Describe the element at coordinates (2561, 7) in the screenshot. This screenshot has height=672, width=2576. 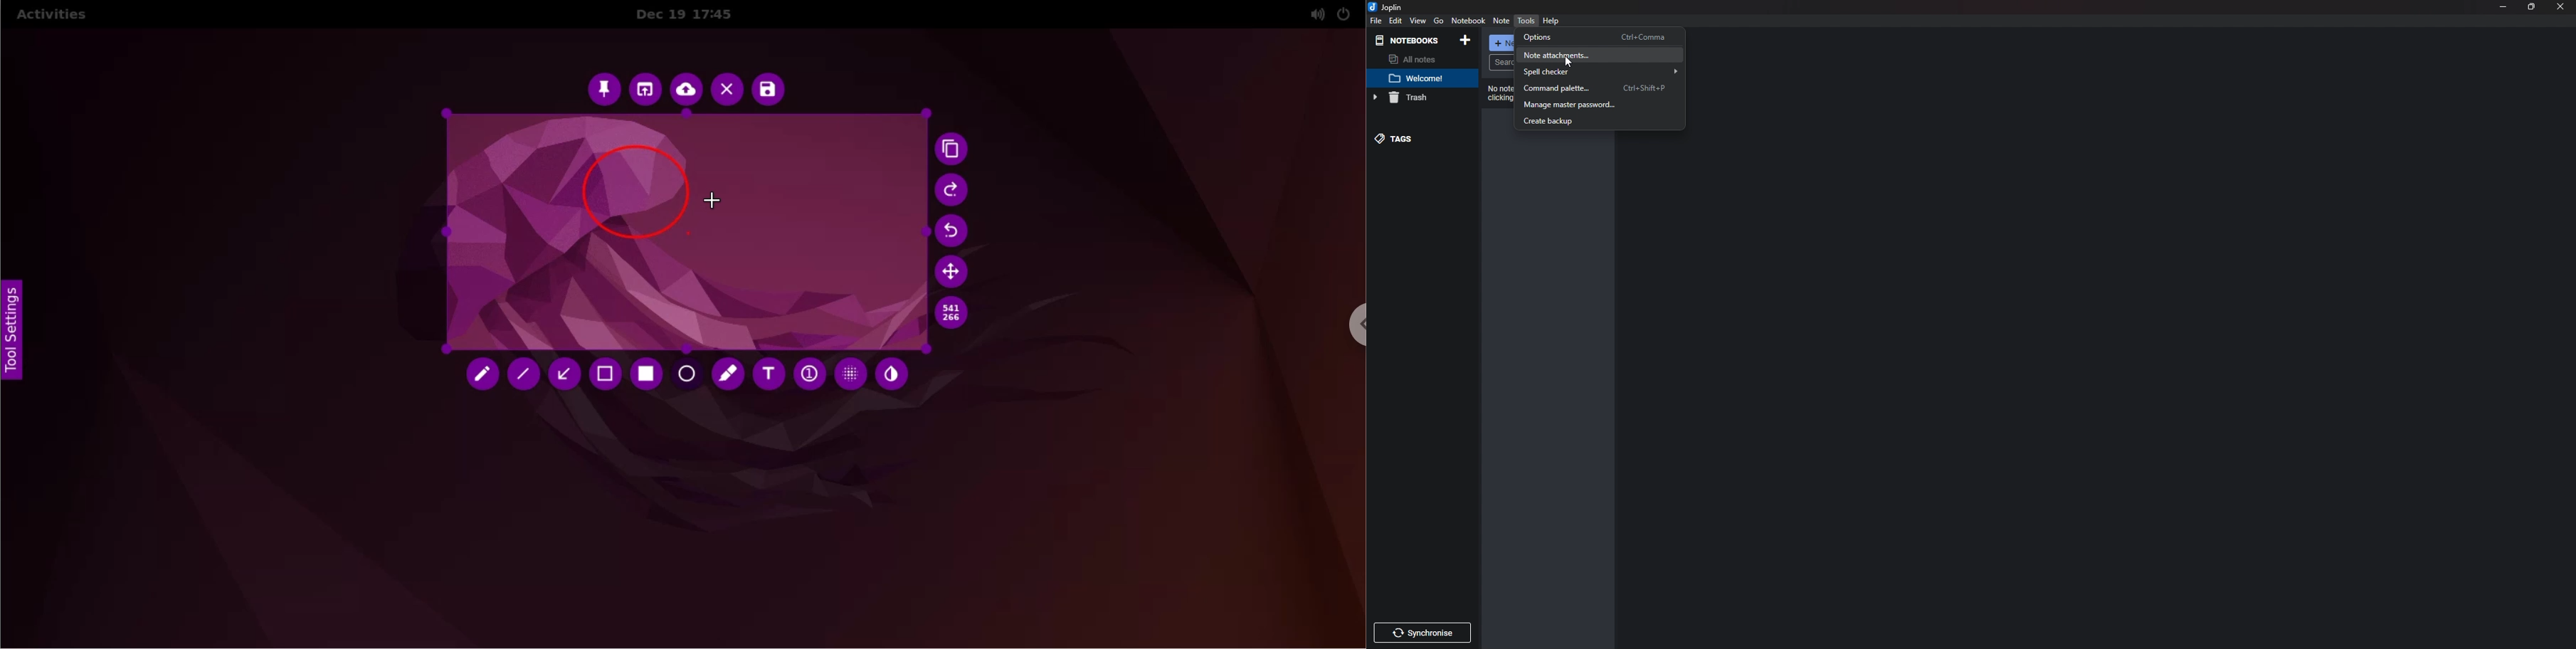
I see `close` at that location.